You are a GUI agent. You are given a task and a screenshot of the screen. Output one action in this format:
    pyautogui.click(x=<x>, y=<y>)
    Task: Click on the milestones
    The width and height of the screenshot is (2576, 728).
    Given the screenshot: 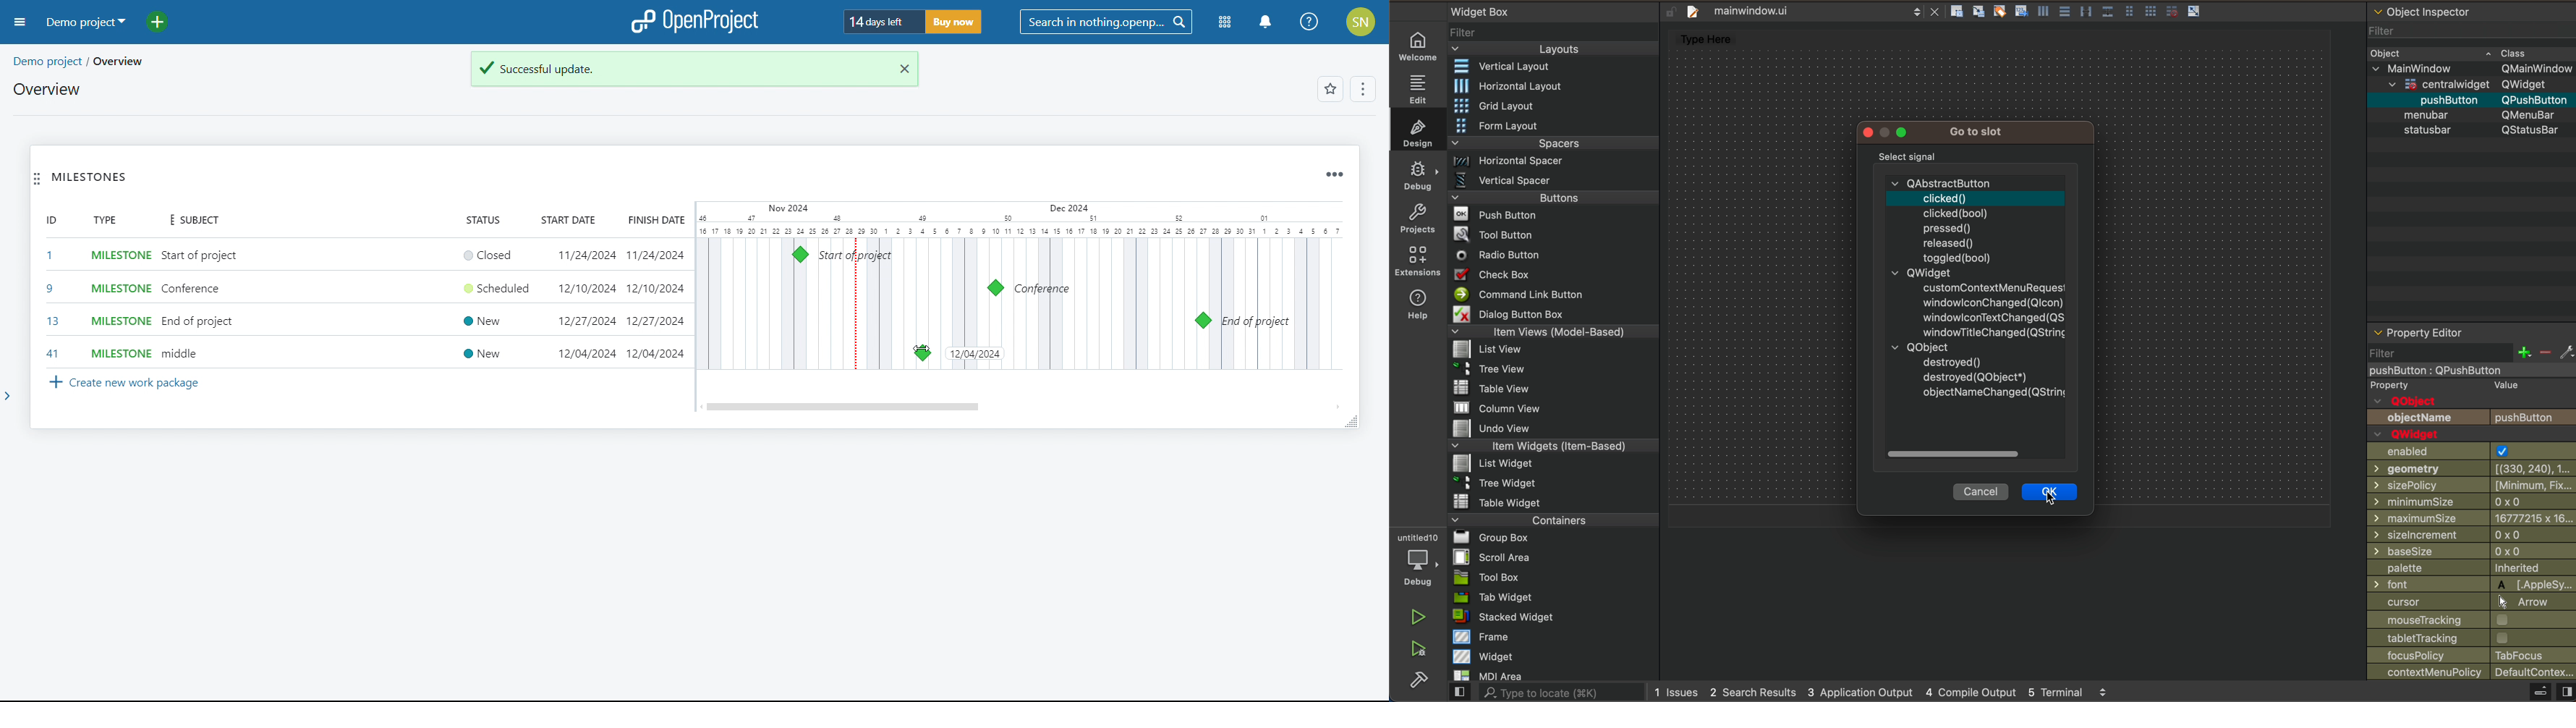 What is the action you would take?
    pyautogui.click(x=90, y=177)
    